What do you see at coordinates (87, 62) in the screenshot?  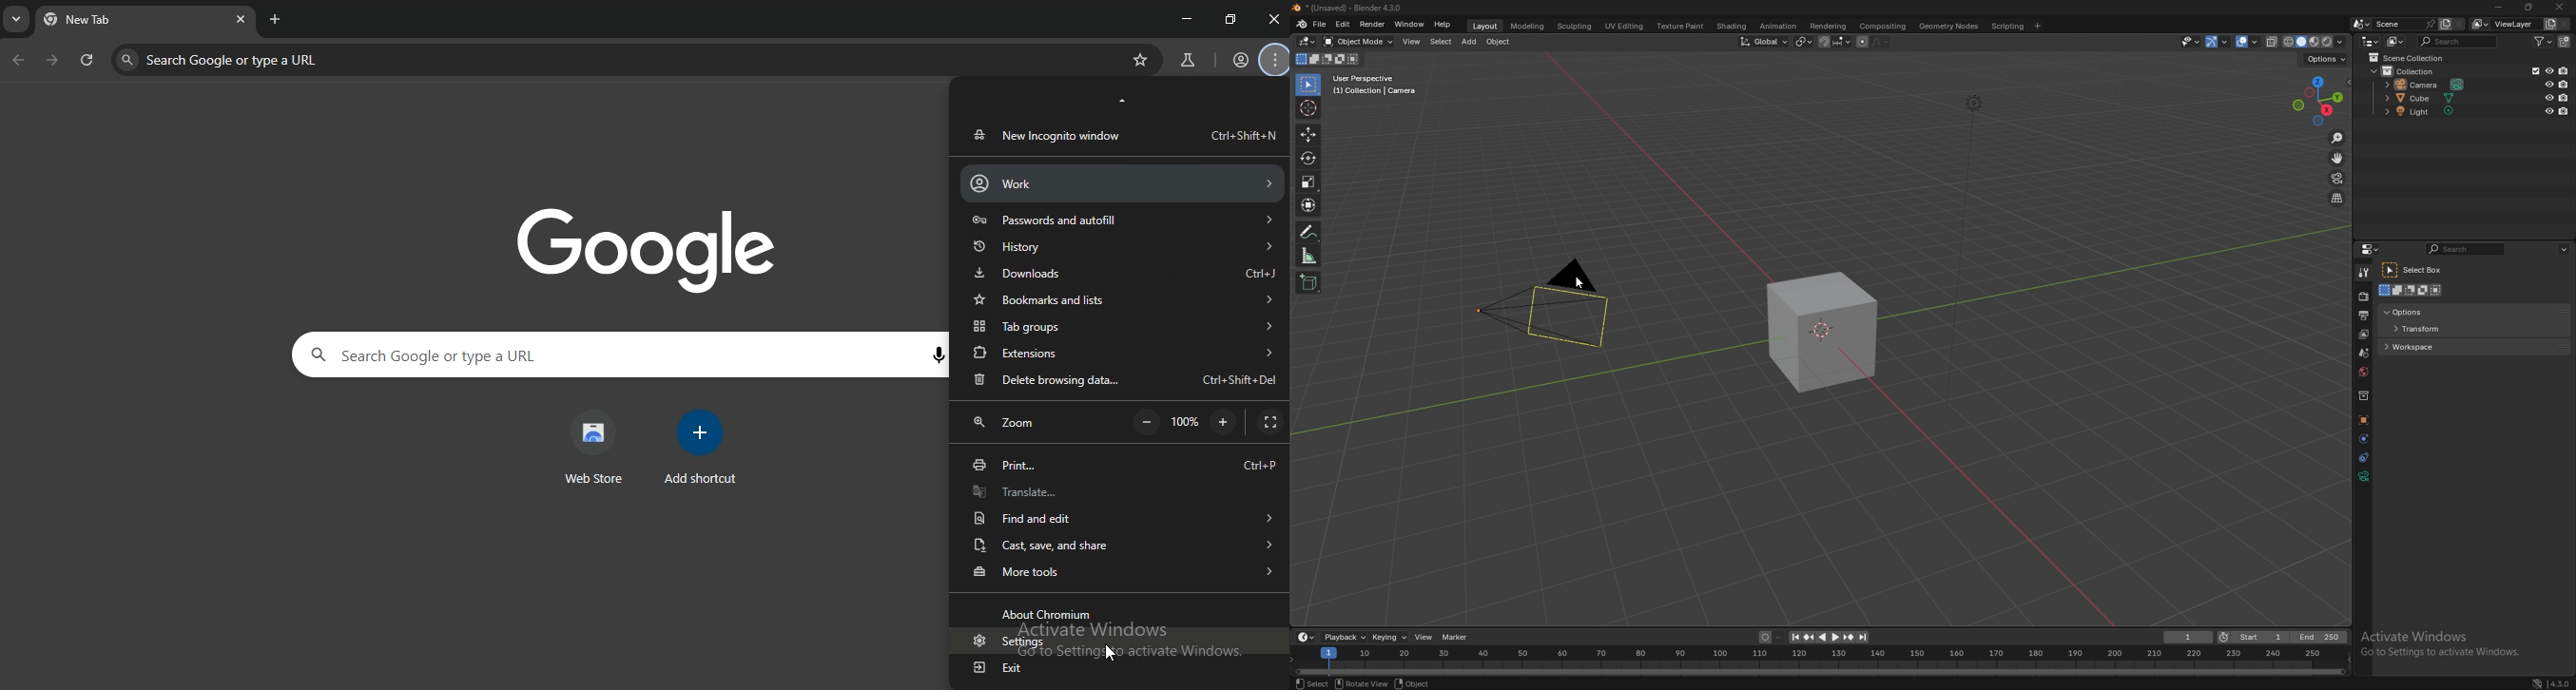 I see `refresh` at bounding box center [87, 62].